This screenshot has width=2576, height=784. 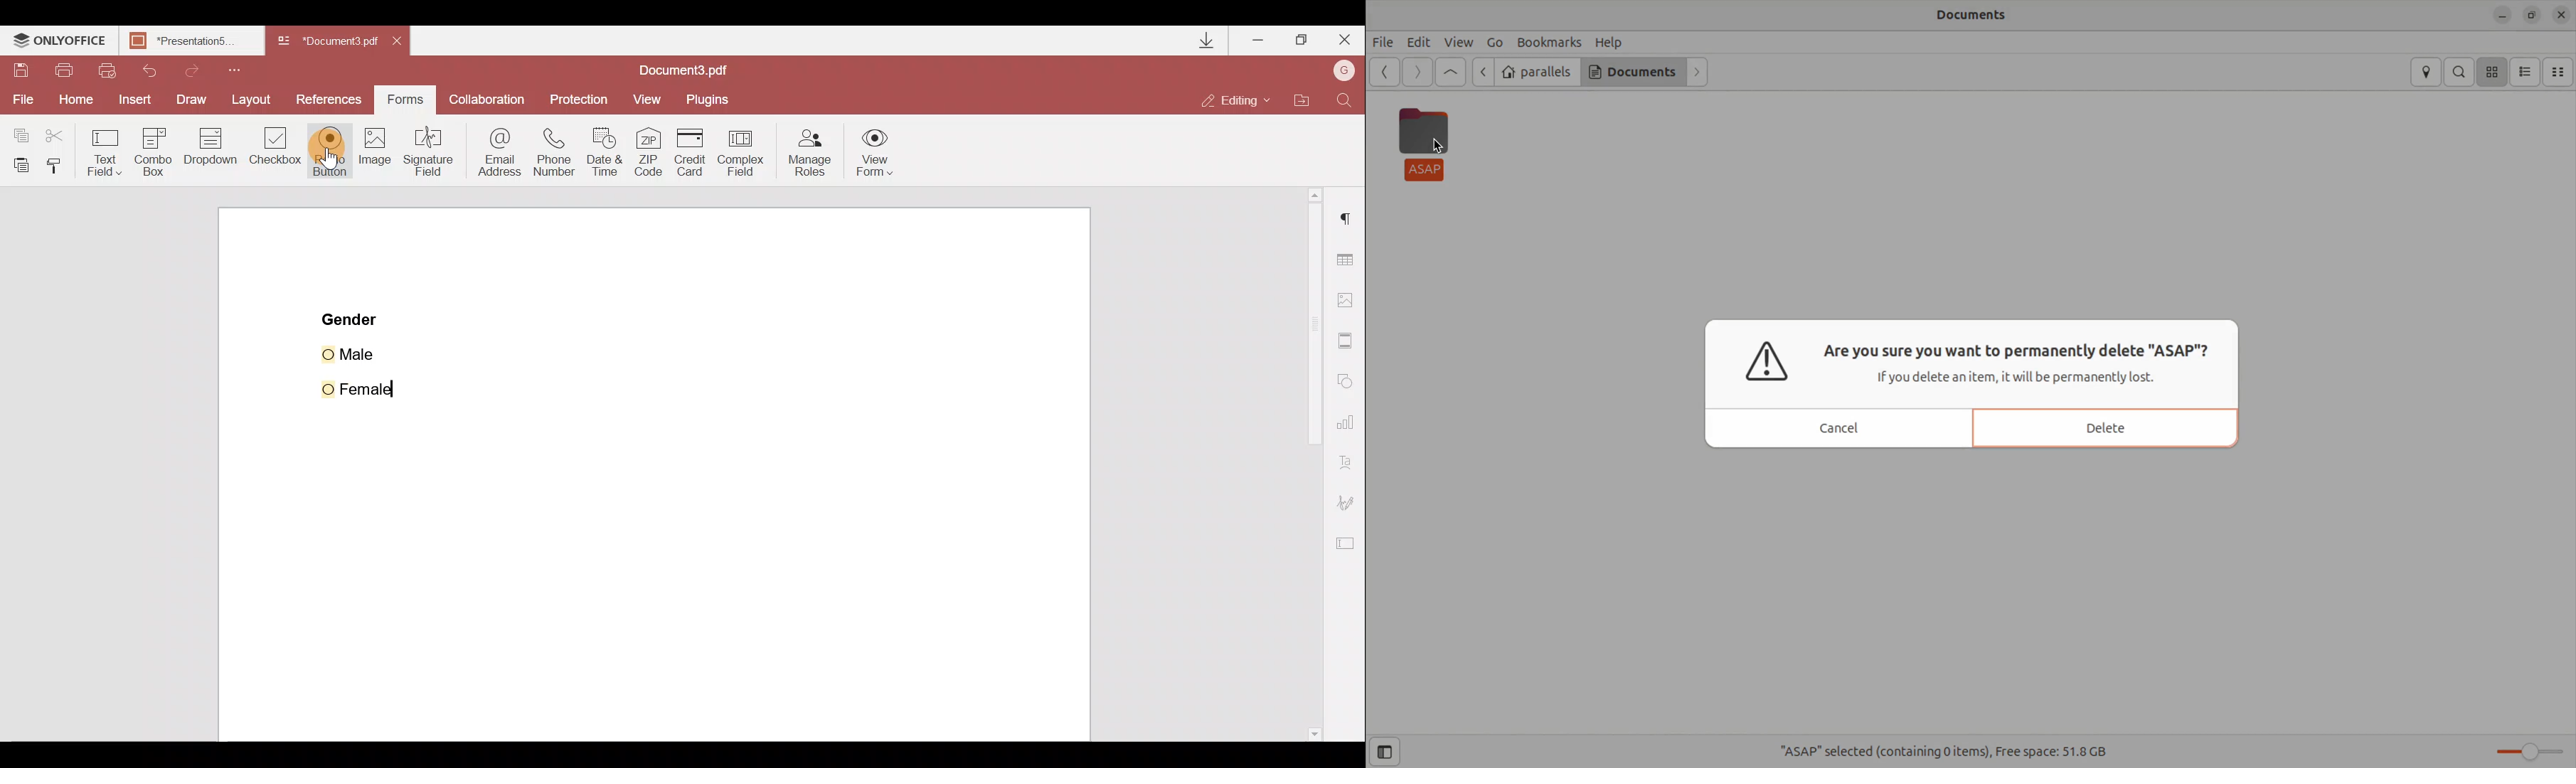 I want to click on Edit, so click(x=1420, y=43).